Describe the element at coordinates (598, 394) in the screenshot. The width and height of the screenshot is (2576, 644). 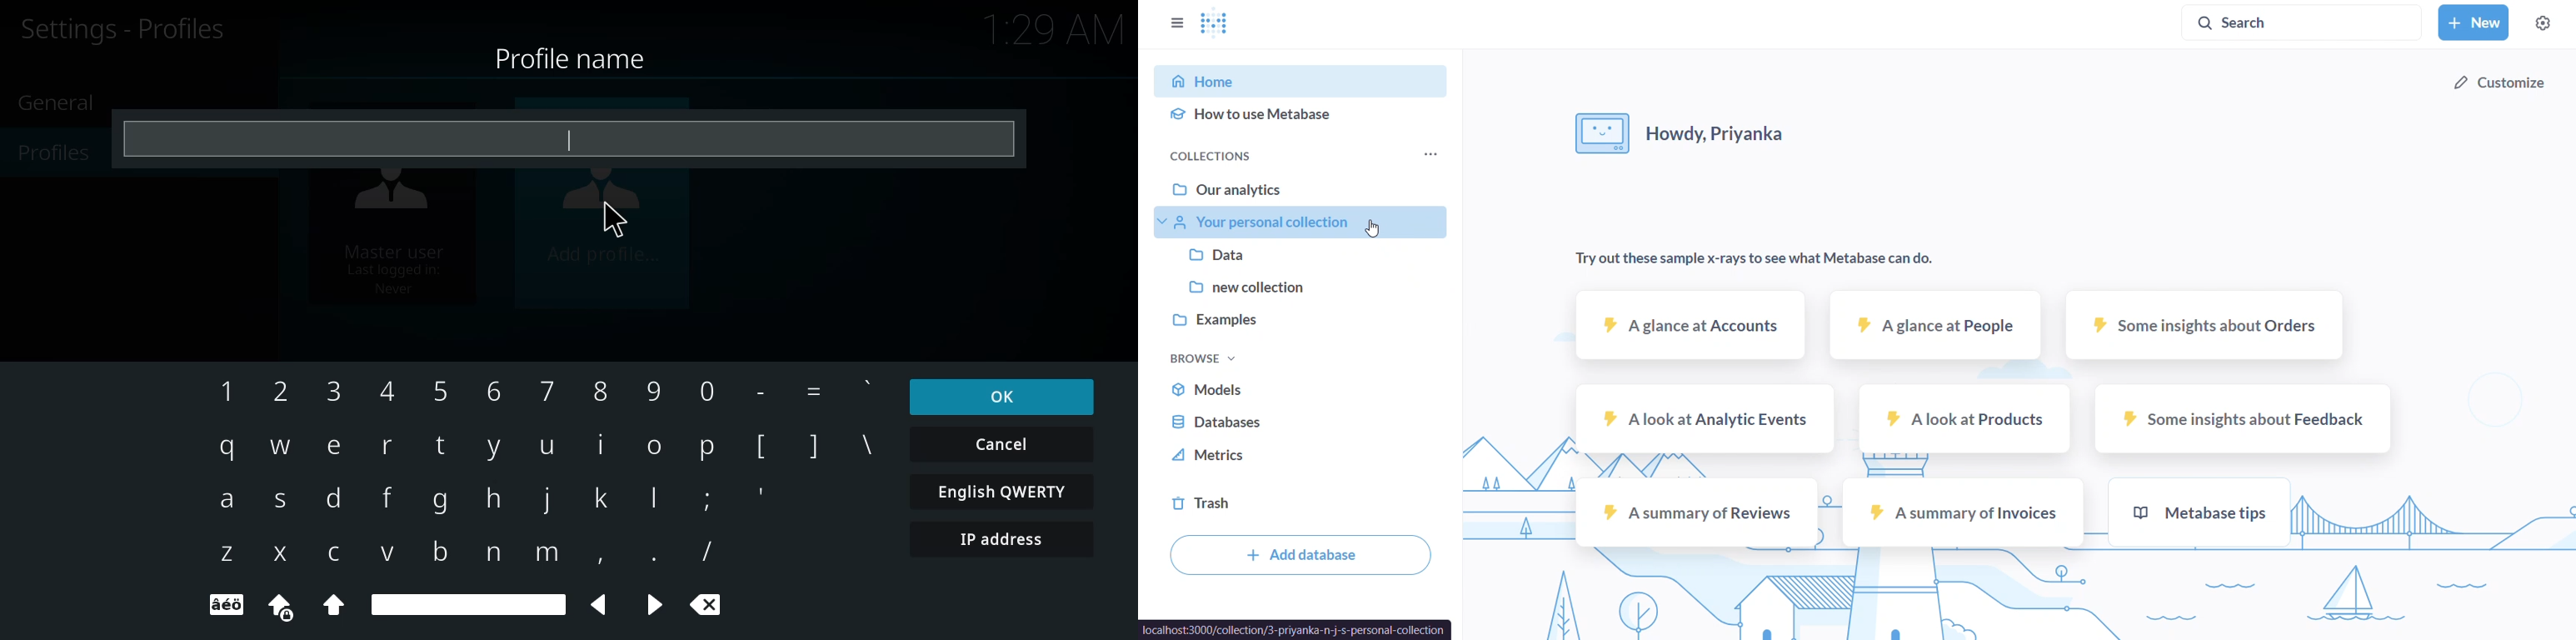
I see `8` at that location.